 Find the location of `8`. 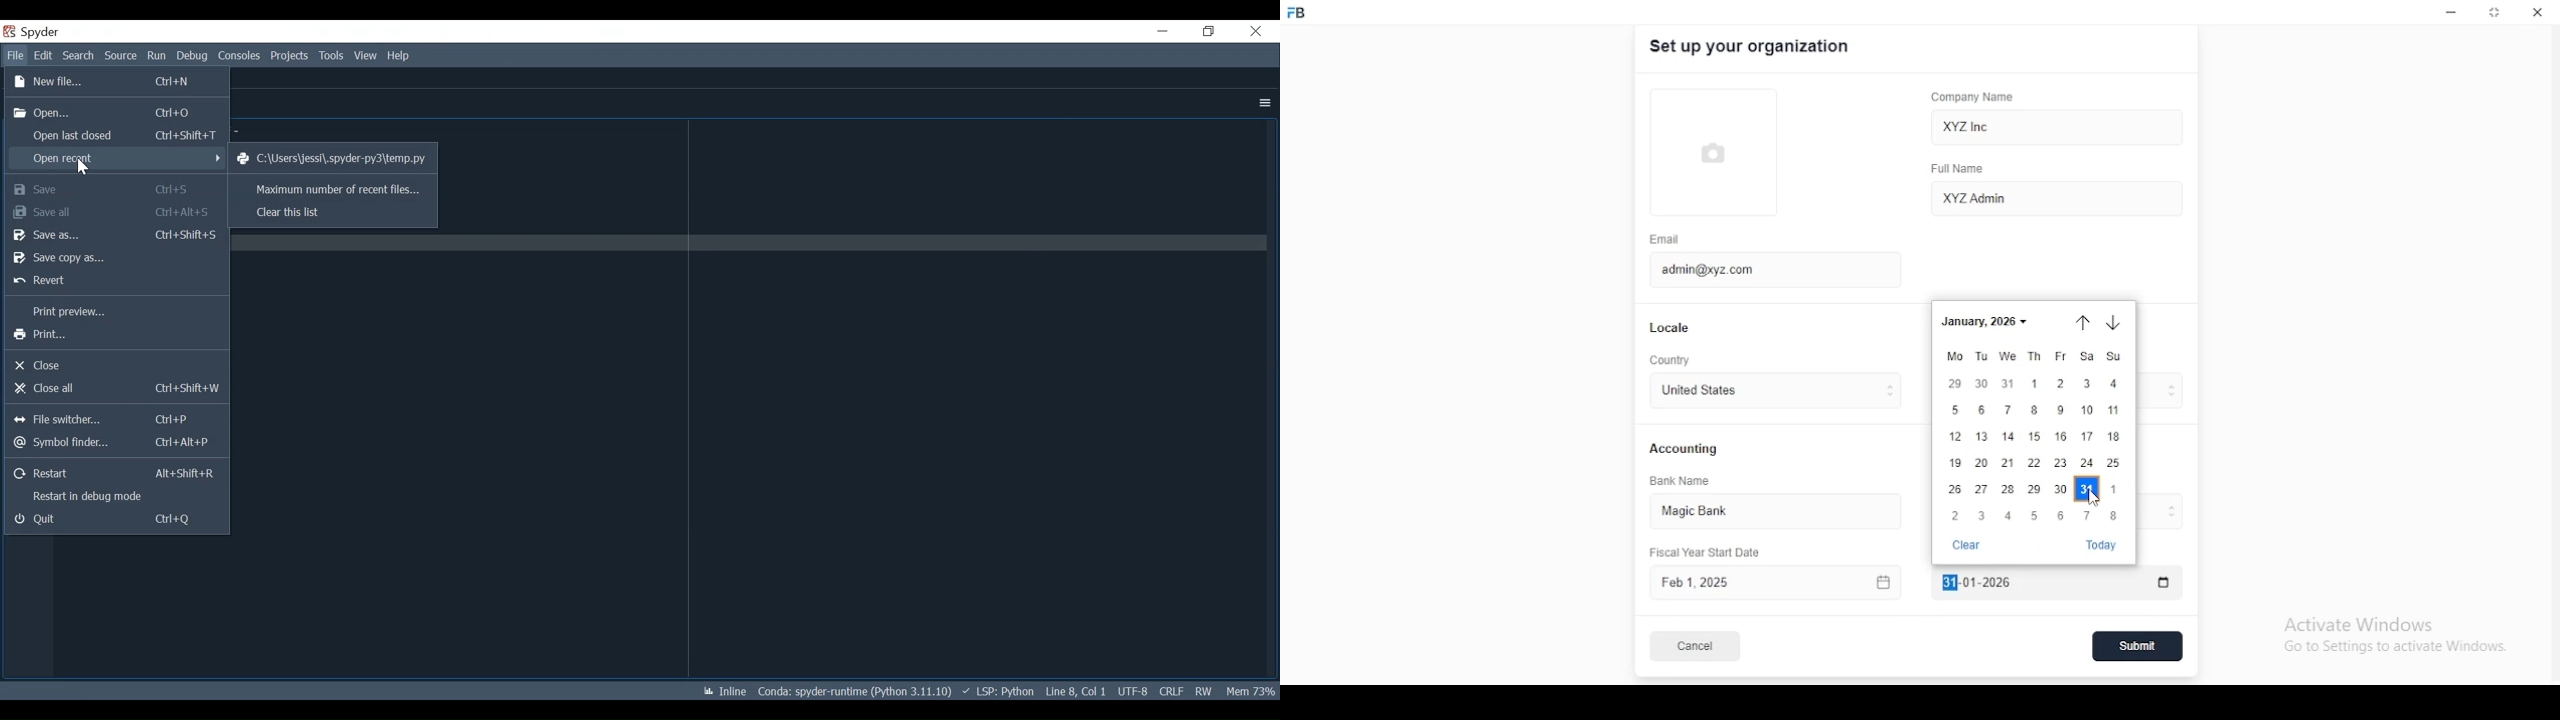

8 is located at coordinates (2035, 411).